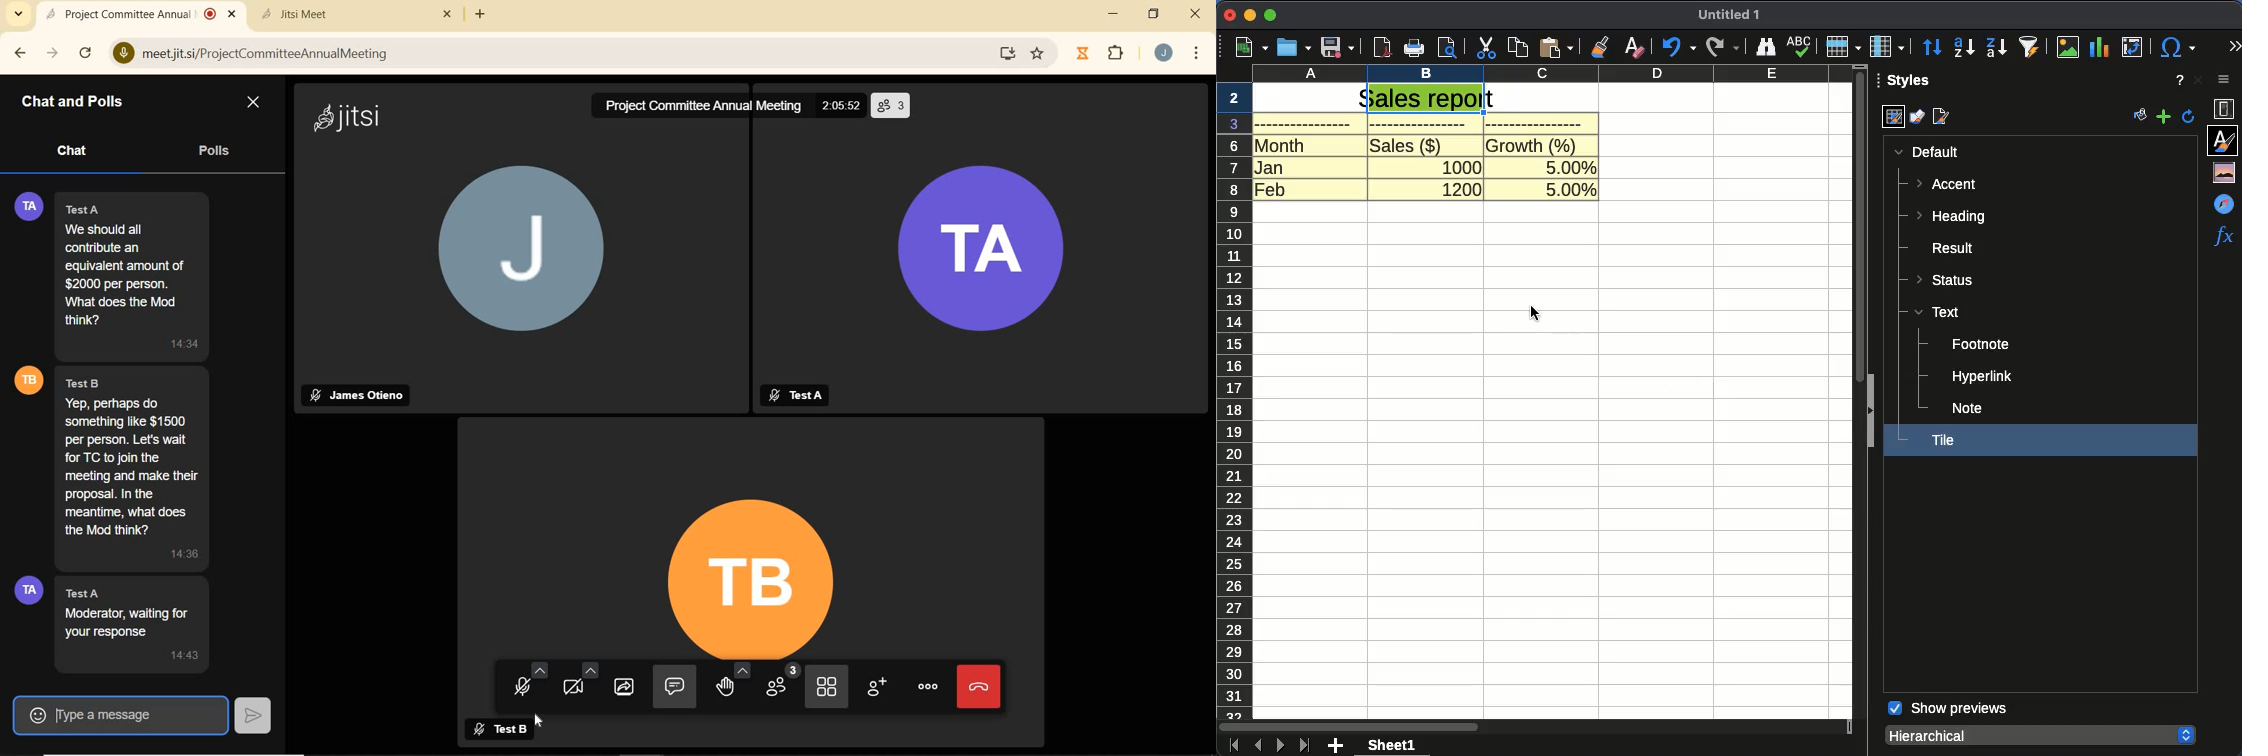  What do you see at coordinates (130, 274) in the screenshot?
I see `we should all contribute an equivalent amount of$2000 per person. What does the Mod think?` at bounding box center [130, 274].